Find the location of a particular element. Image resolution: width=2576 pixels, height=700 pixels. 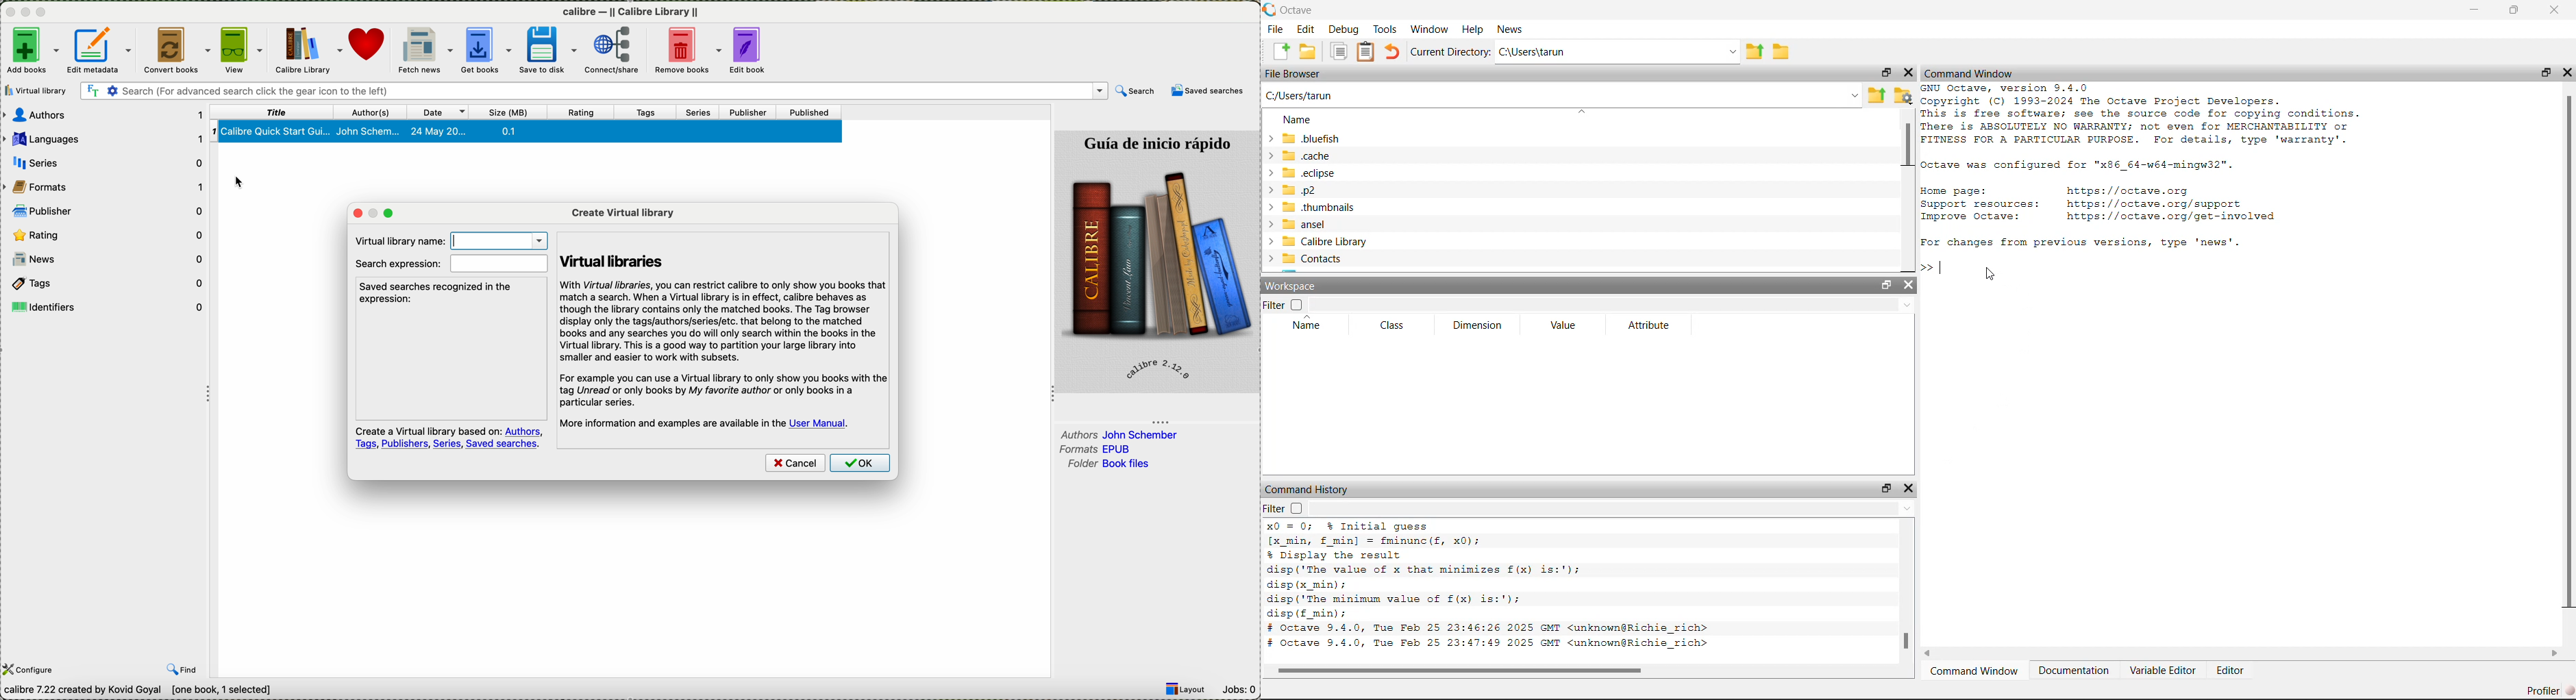

Current Directory is located at coordinates (1450, 51).